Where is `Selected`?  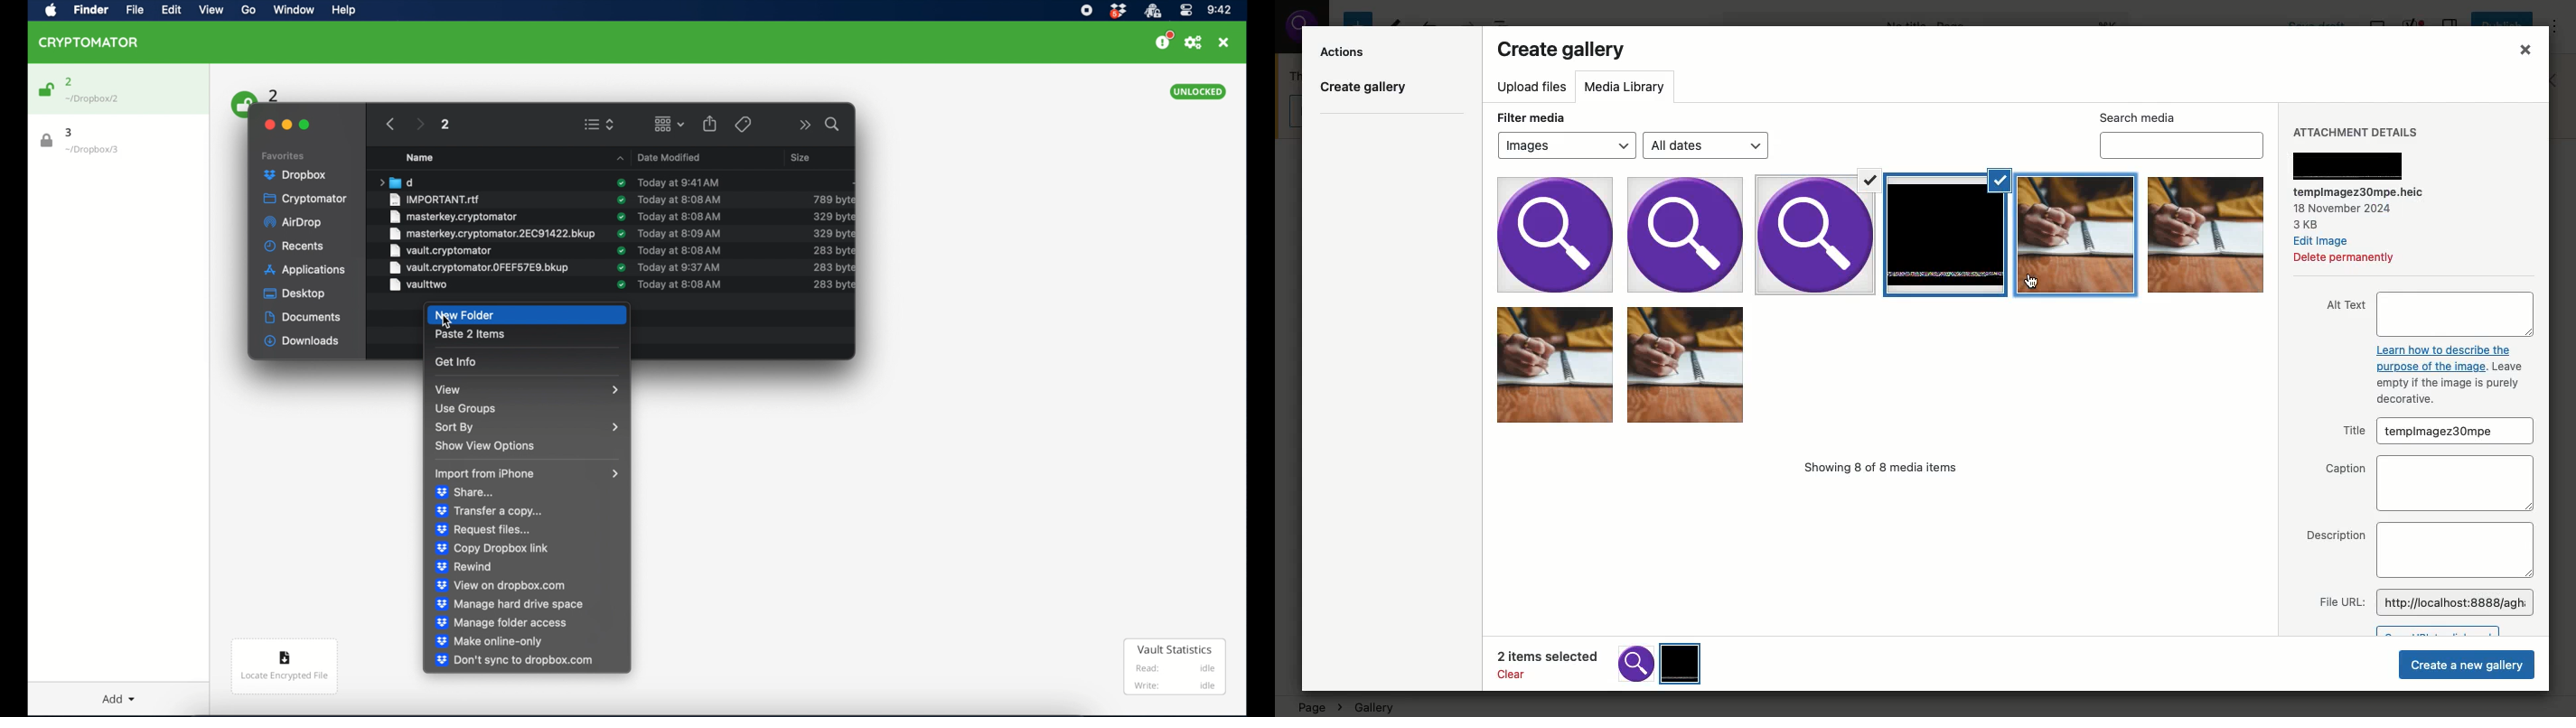
Selected is located at coordinates (1884, 237).